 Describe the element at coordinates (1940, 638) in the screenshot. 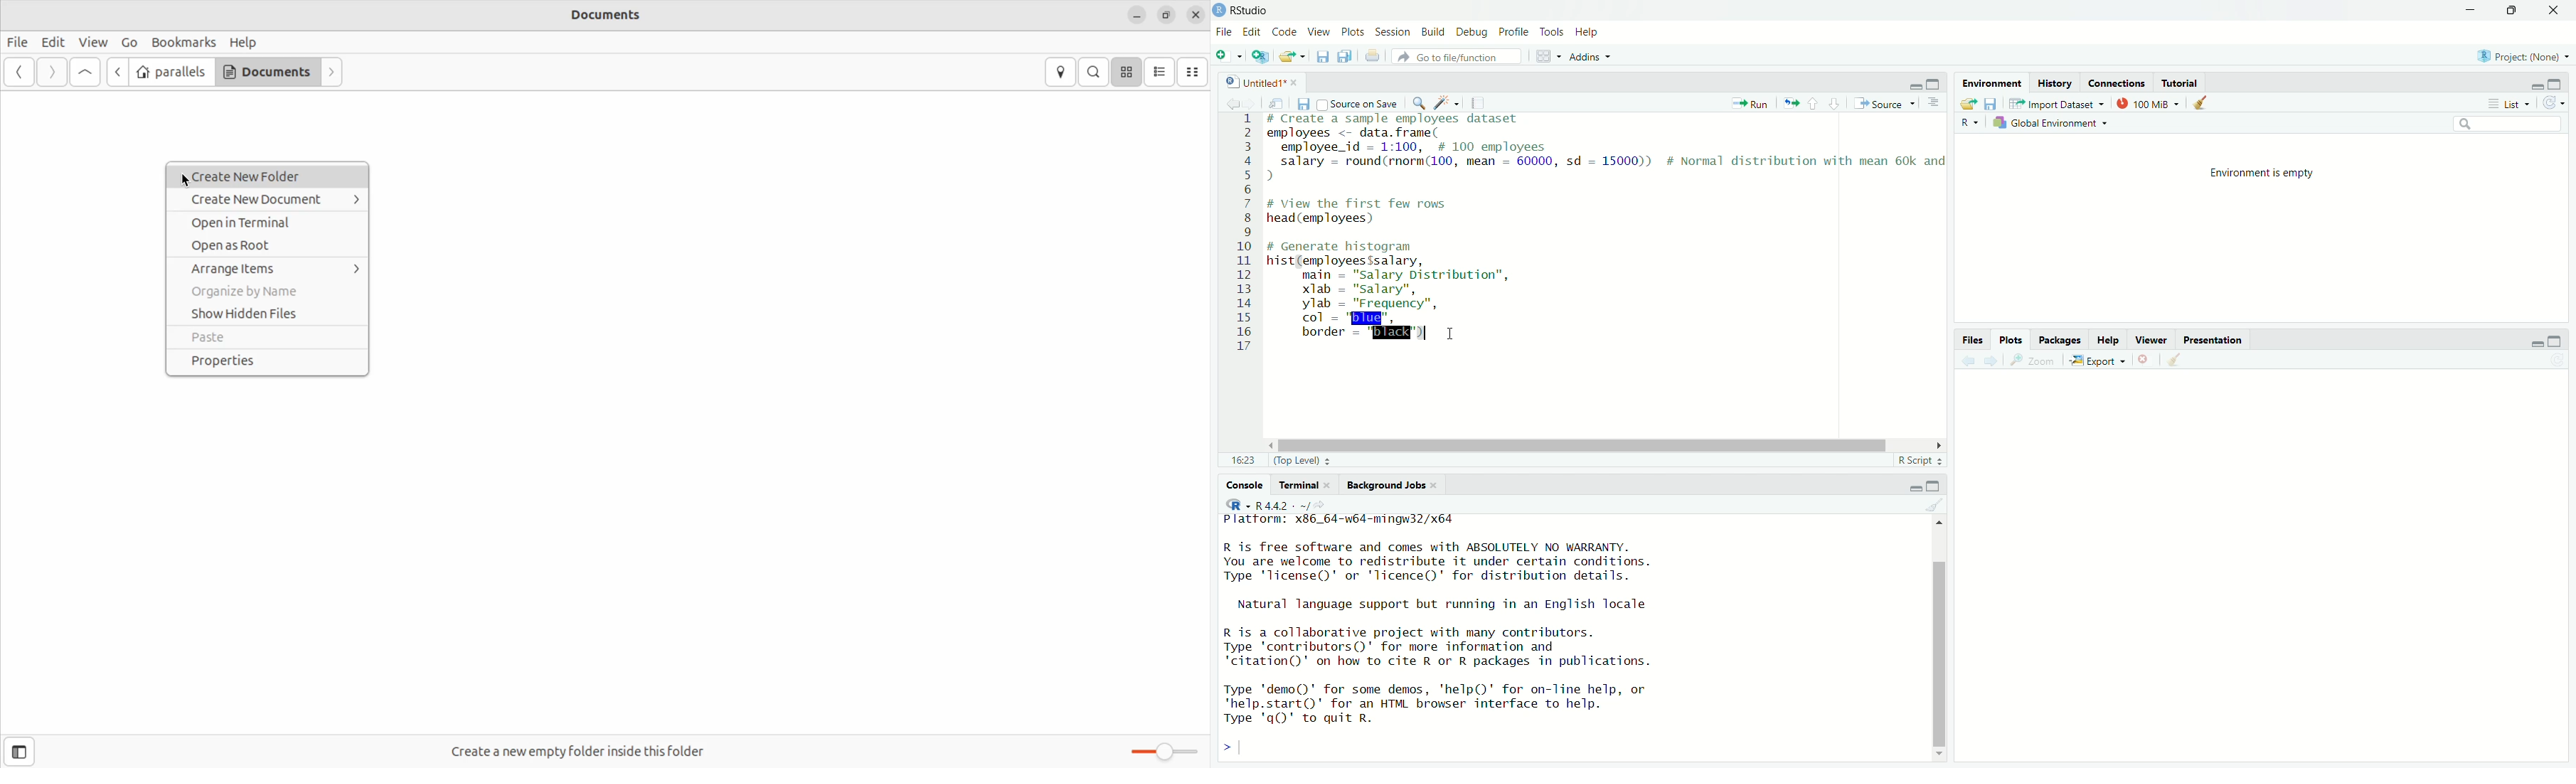

I see `Scroll bar` at that location.